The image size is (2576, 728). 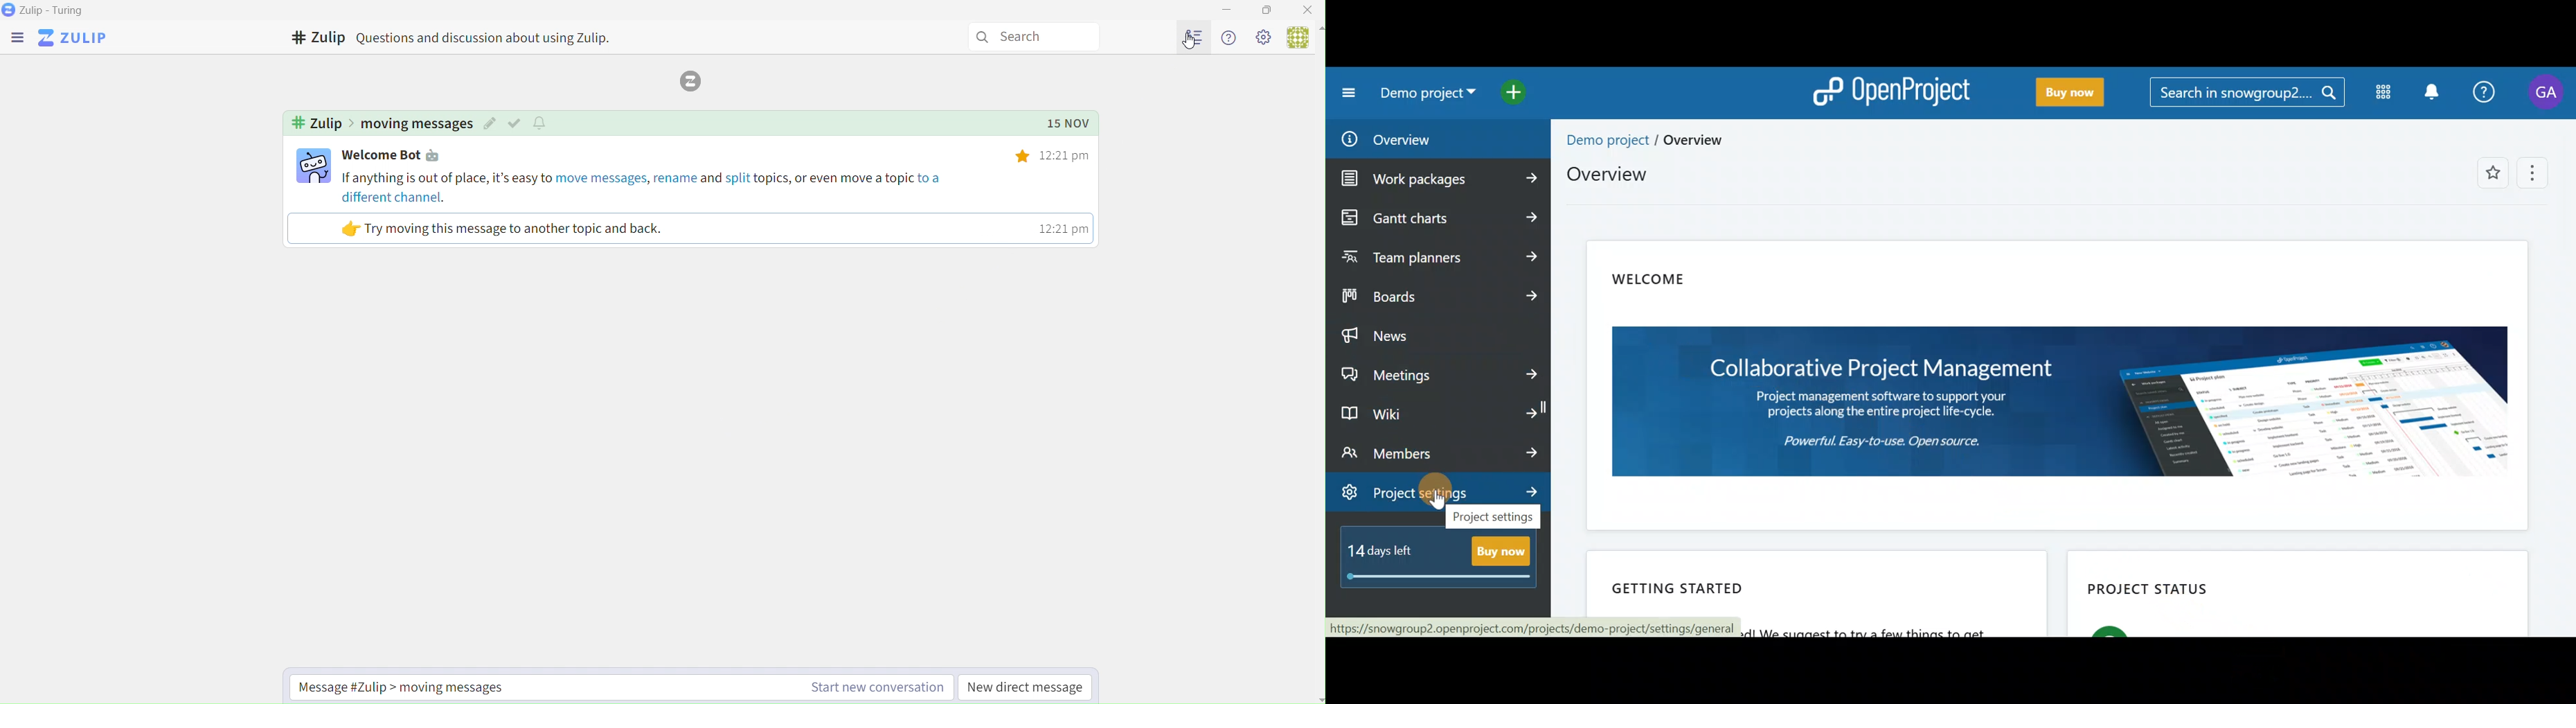 What do you see at coordinates (416, 124) in the screenshot?
I see `moving messages` at bounding box center [416, 124].